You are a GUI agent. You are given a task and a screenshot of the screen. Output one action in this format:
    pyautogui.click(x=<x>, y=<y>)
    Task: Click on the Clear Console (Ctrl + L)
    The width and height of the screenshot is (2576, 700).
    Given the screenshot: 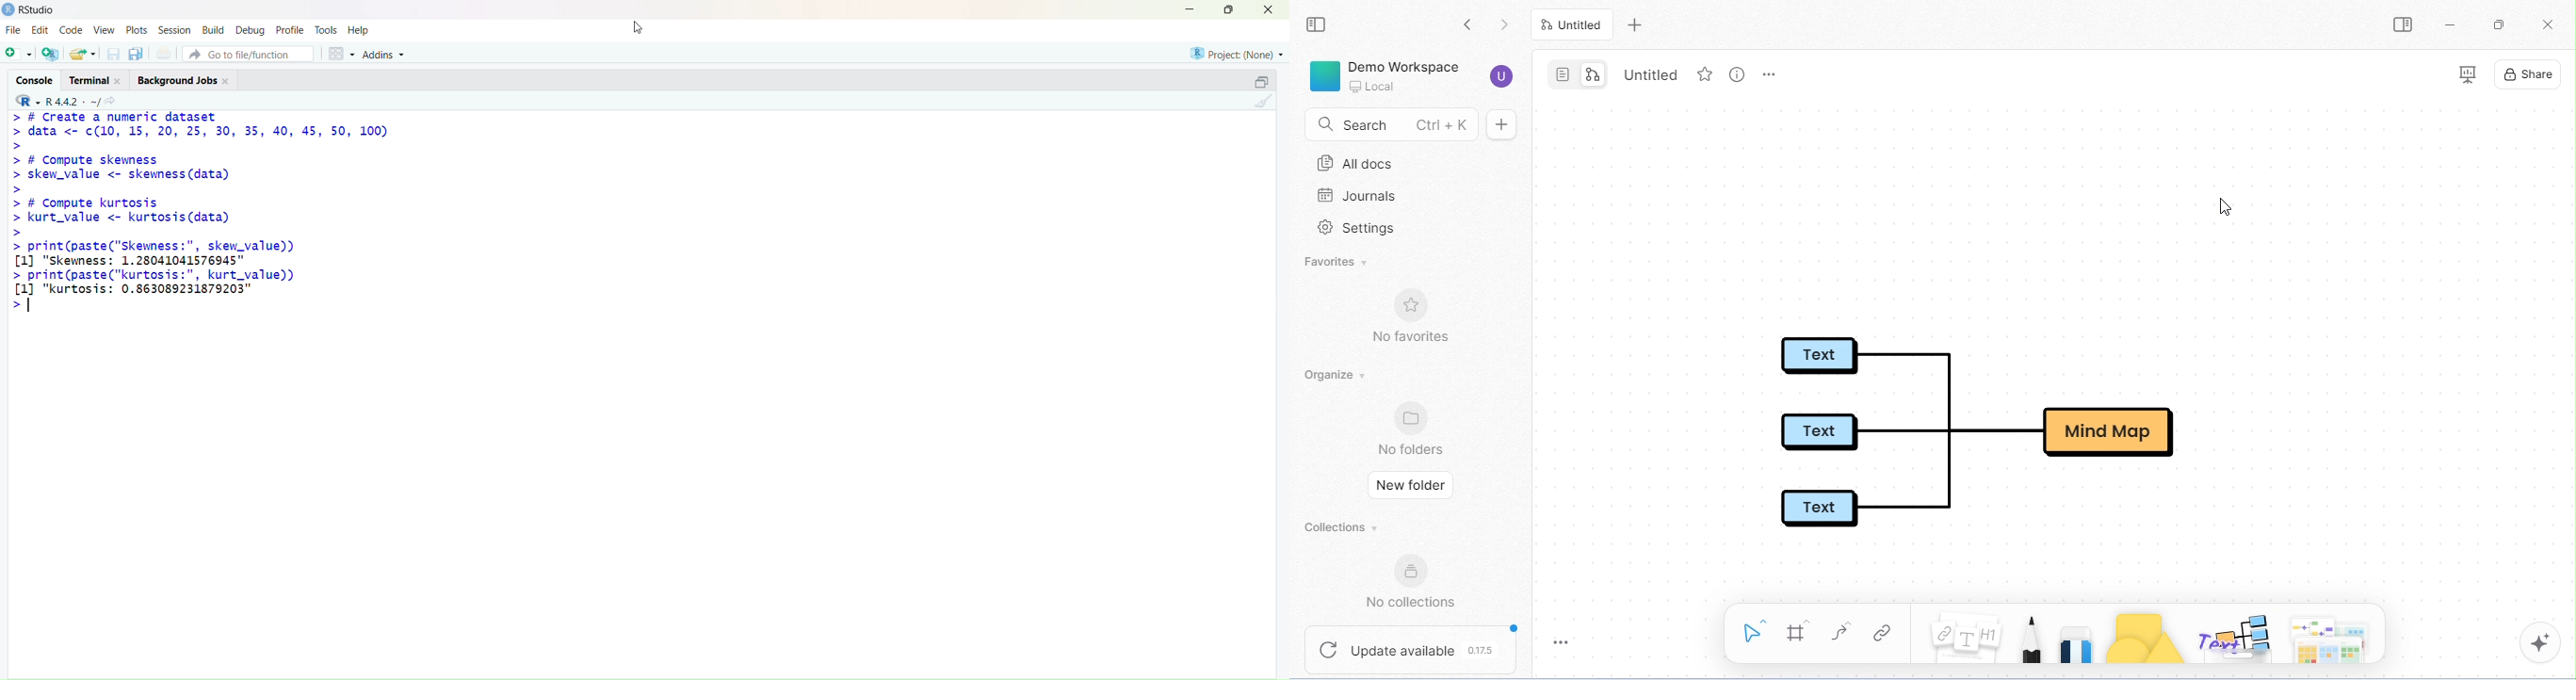 What is the action you would take?
    pyautogui.click(x=1261, y=106)
    